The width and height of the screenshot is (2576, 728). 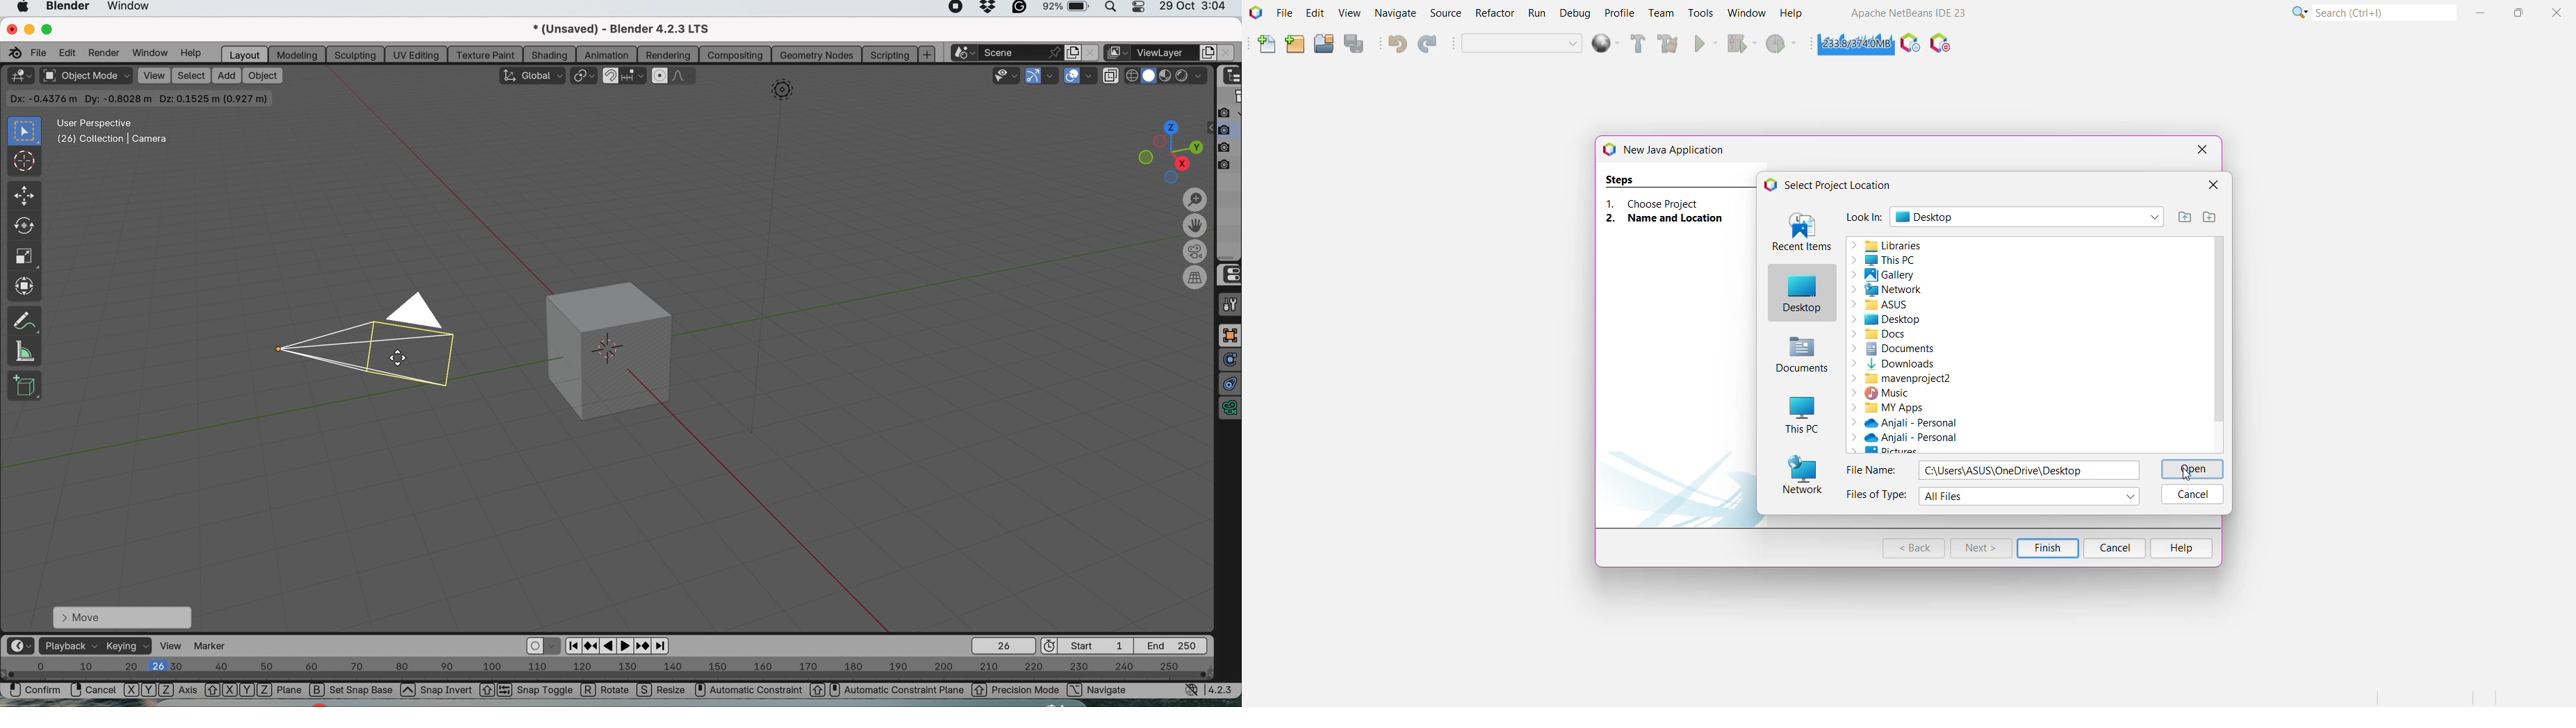 I want to click on toggle xray, so click(x=1113, y=78).